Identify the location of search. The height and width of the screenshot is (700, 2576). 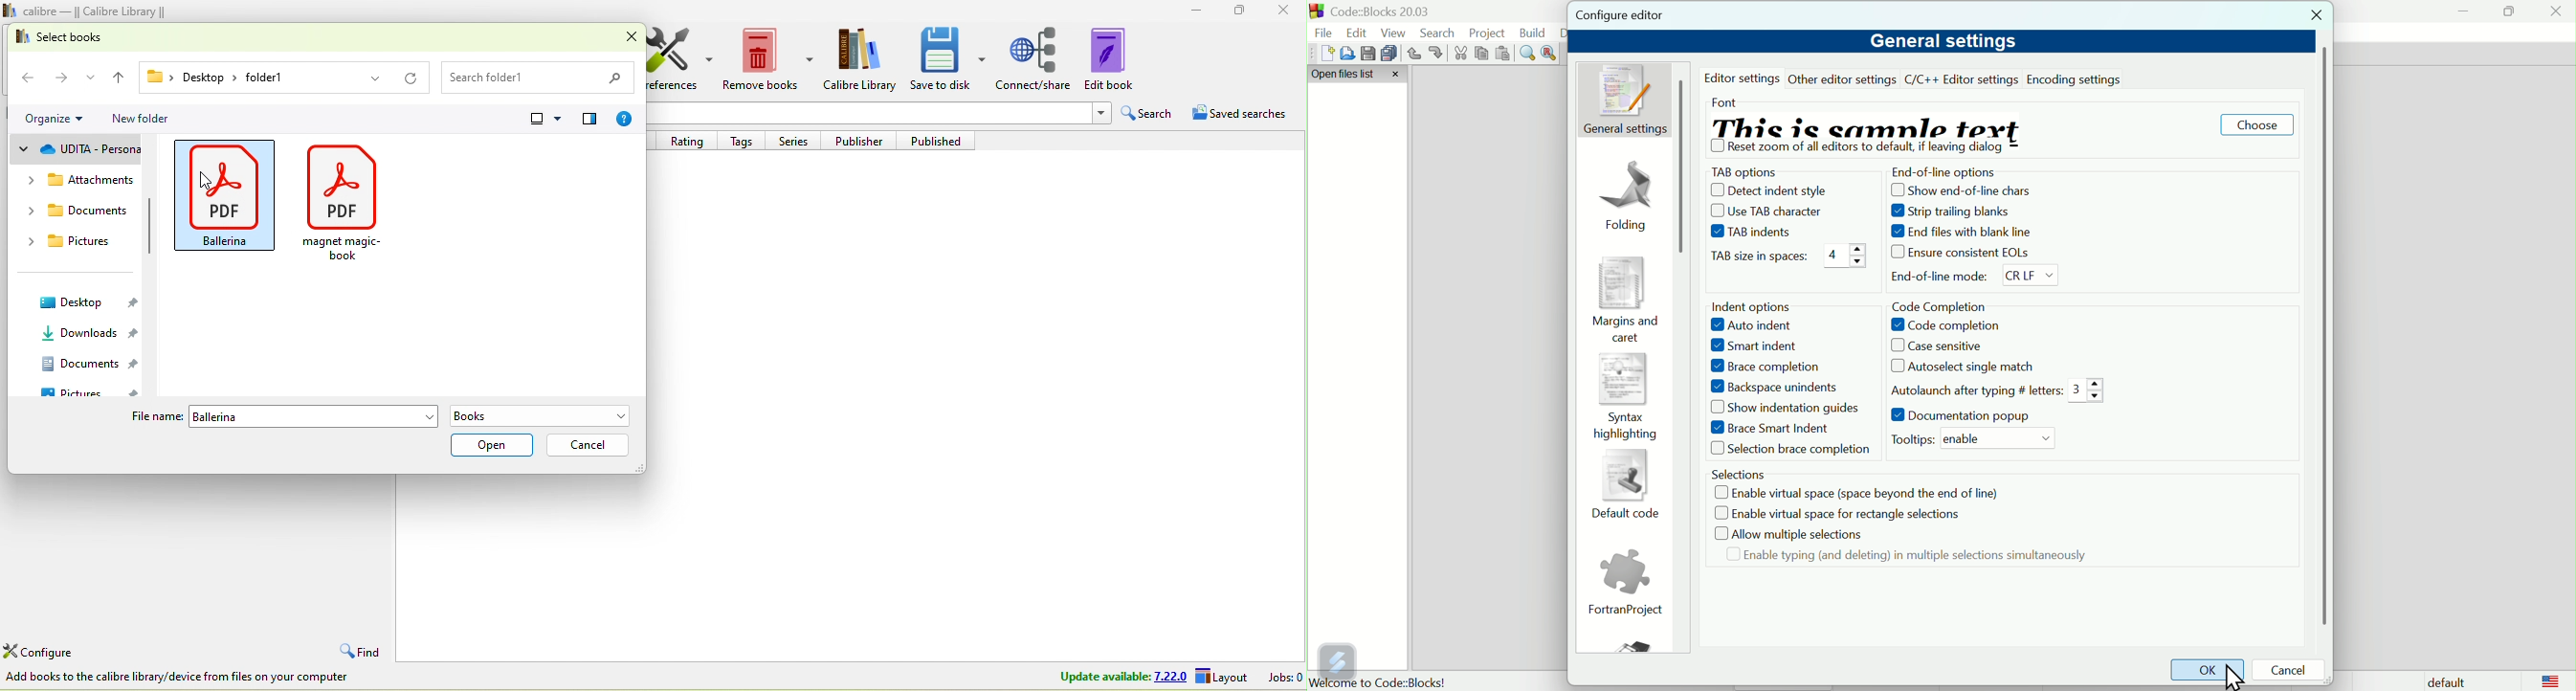
(1148, 111).